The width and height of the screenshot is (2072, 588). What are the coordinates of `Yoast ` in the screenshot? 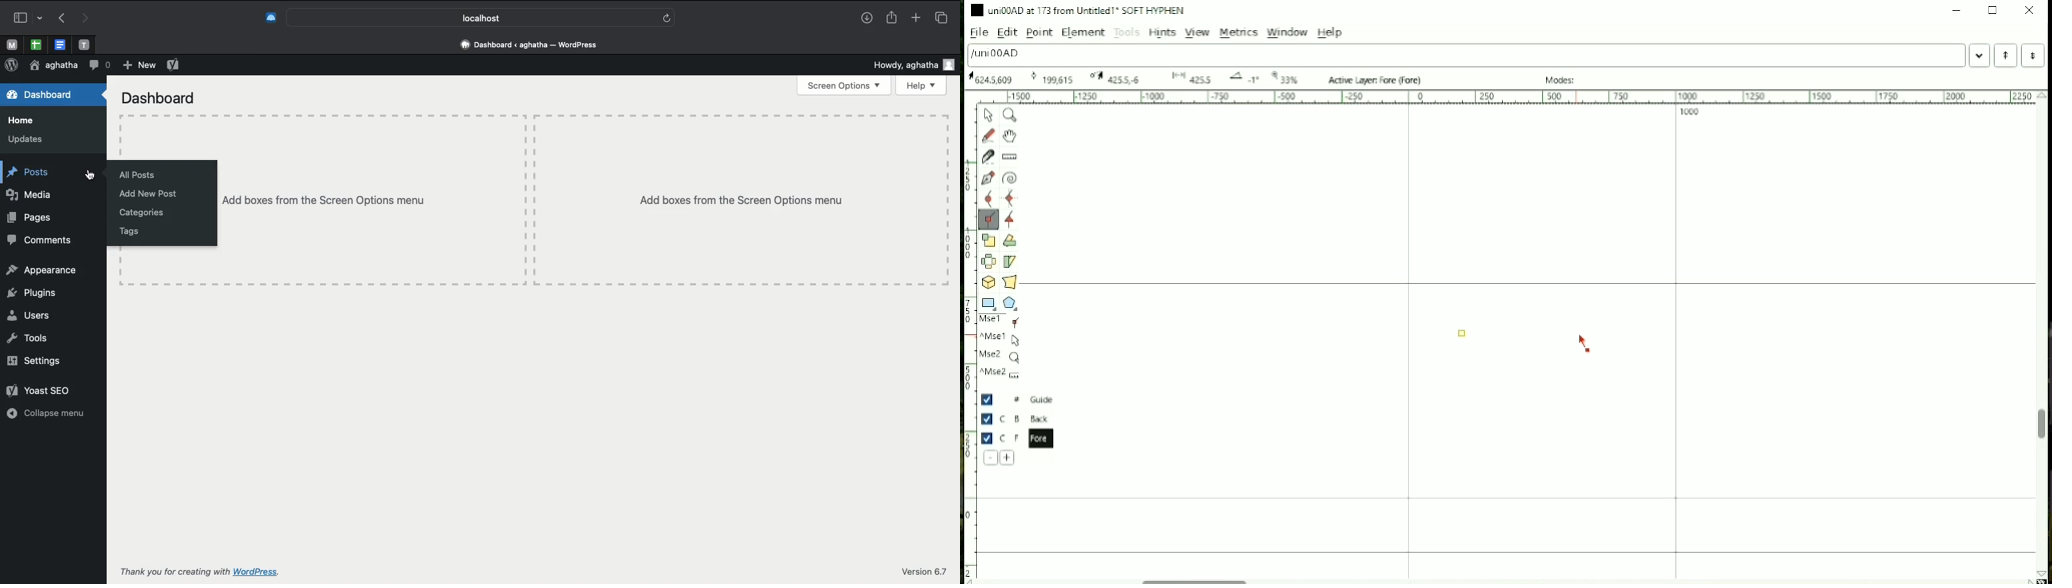 It's located at (173, 65).